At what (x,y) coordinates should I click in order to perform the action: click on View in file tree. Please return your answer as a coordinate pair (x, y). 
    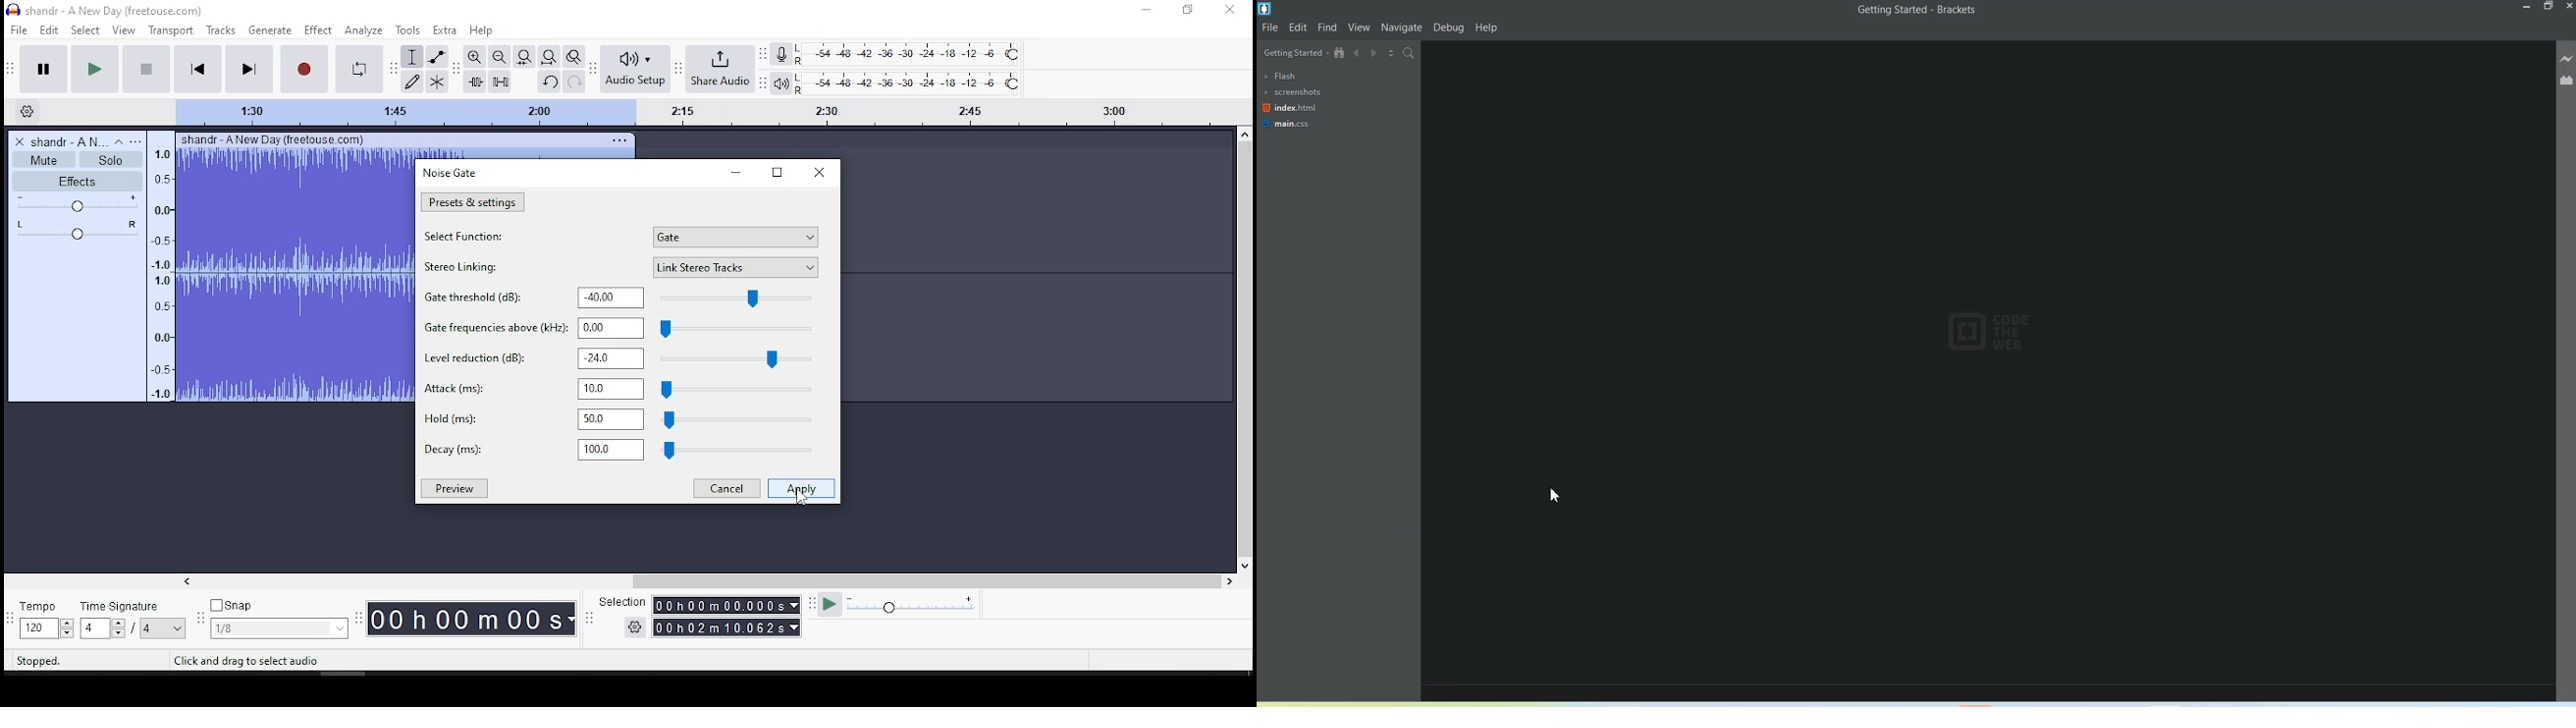
    Looking at the image, I should click on (1340, 52).